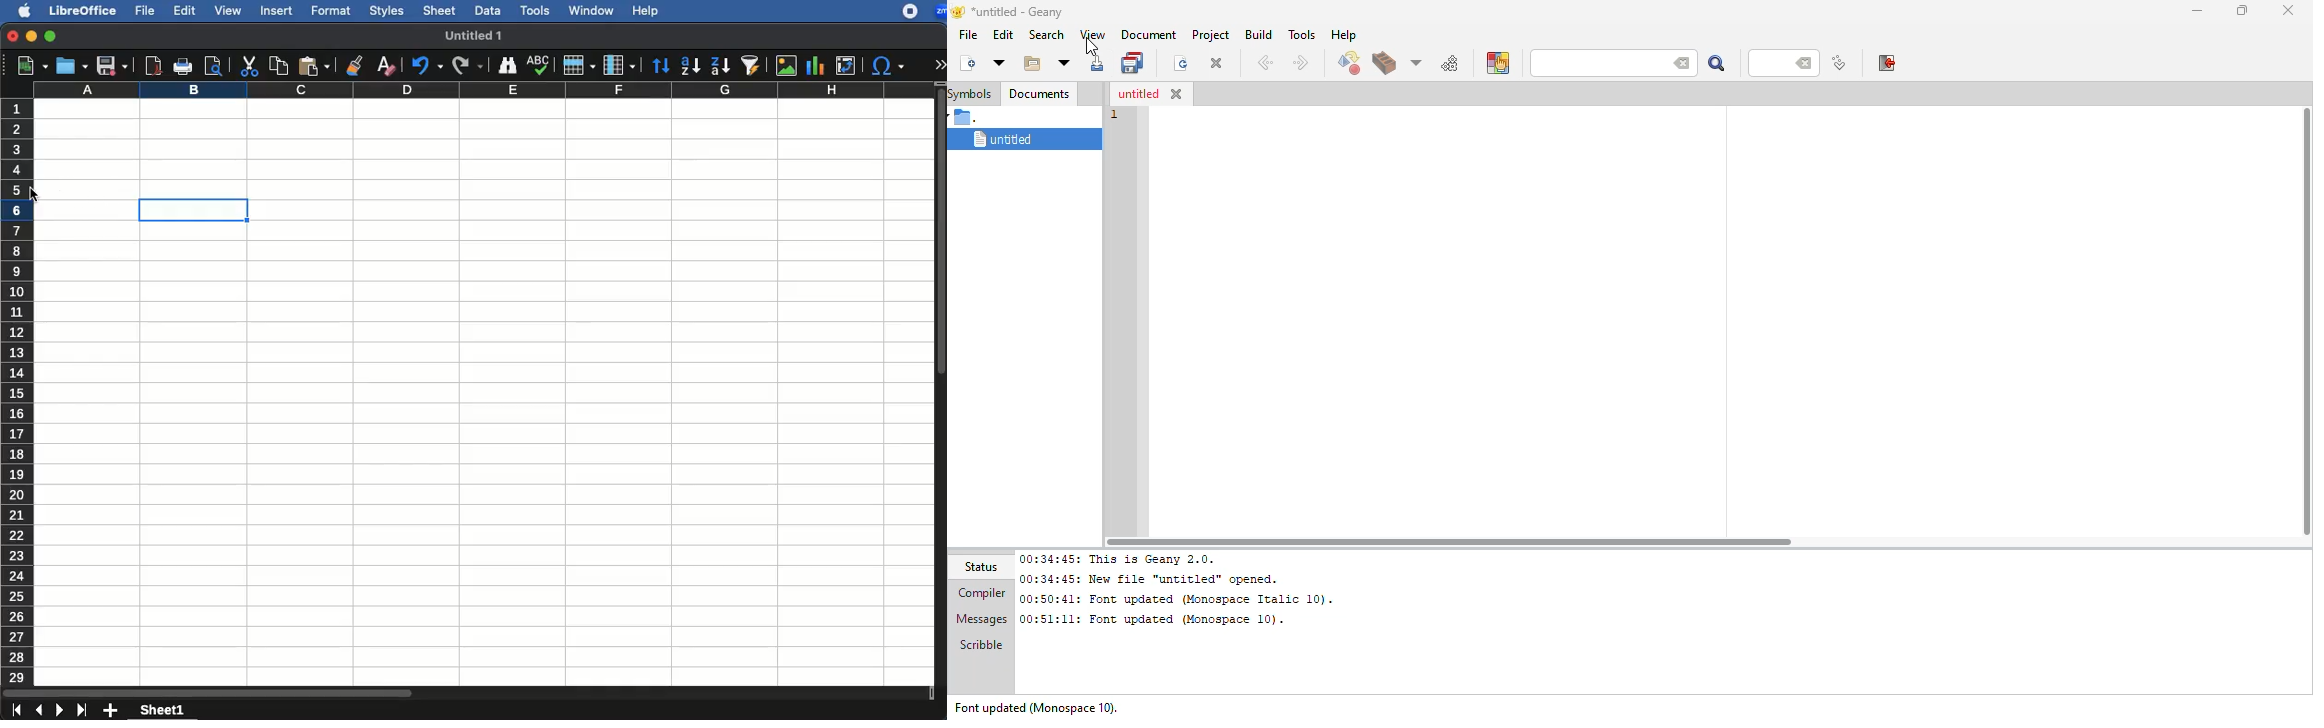  What do you see at coordinates (111, 712) in the screenshot?
I see `add` at bounding box center [111, 712].